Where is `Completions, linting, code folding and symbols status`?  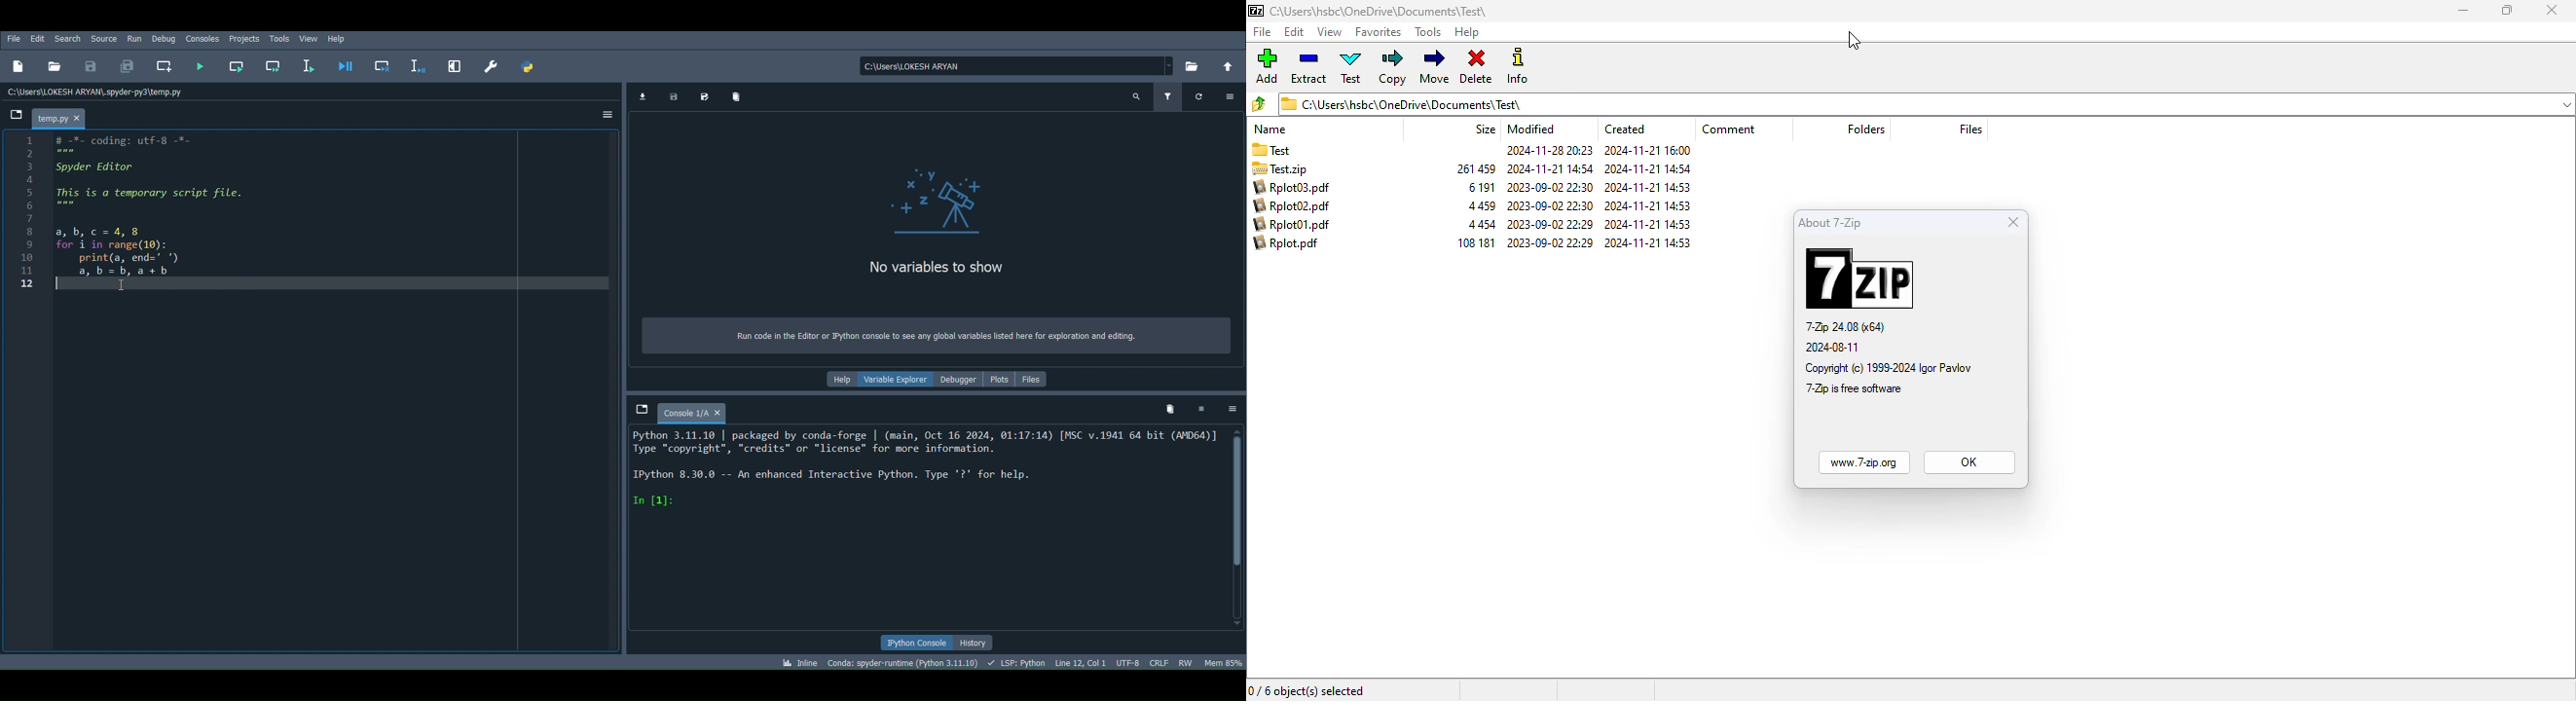
Completions, linting, code folding and symbols status is located at coordinates (1017, 663).